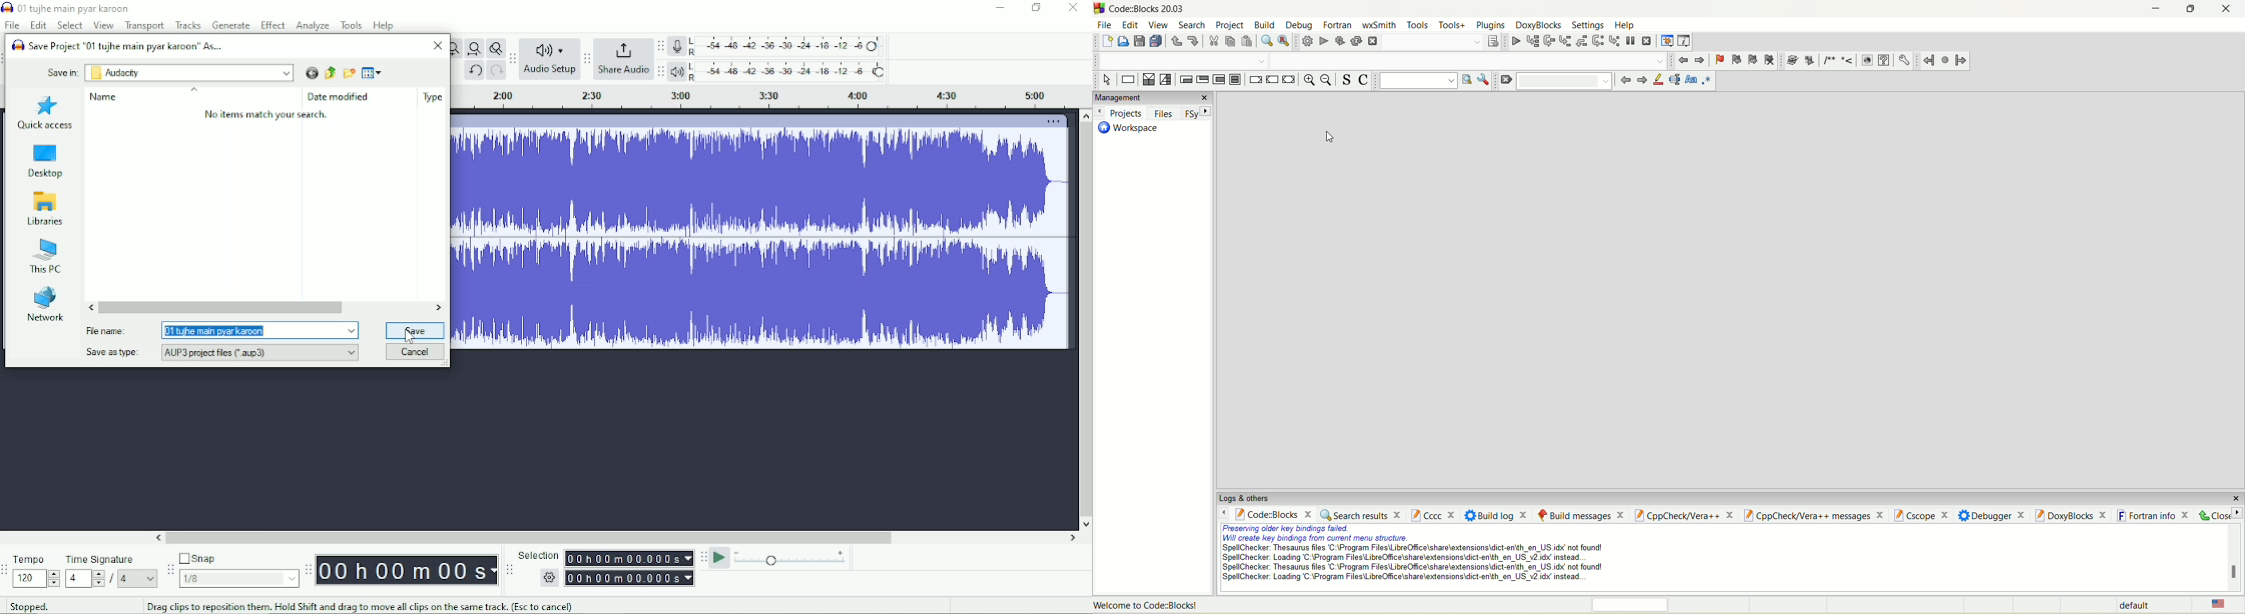 The height and width of the screenshot is (616, 2268). I want to click on Timeline, so click(772, 98).